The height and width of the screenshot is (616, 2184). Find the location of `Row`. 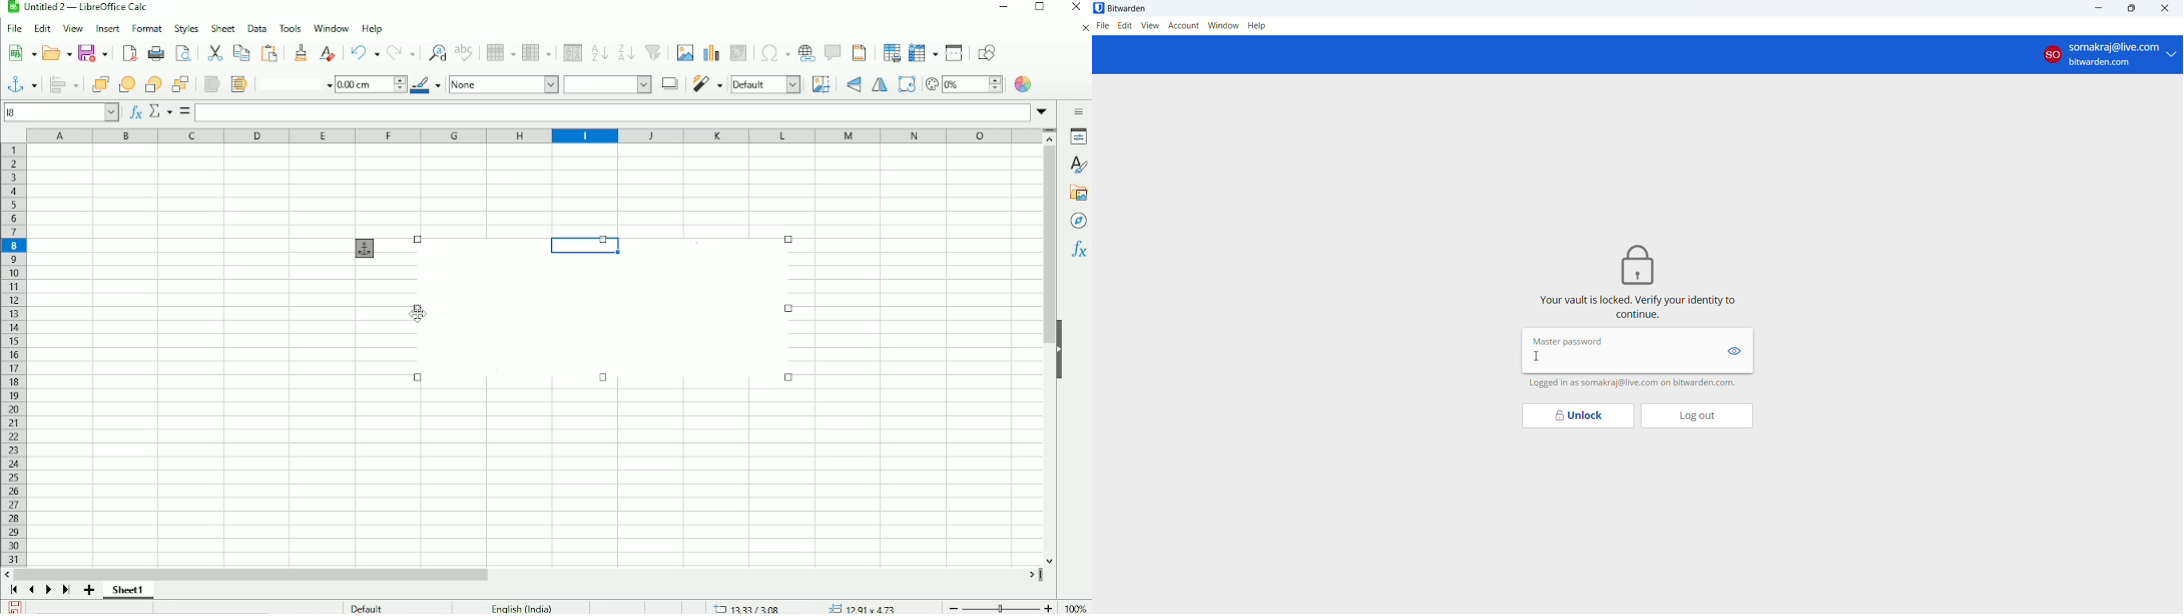

Row is located at coordinates (499, 52).